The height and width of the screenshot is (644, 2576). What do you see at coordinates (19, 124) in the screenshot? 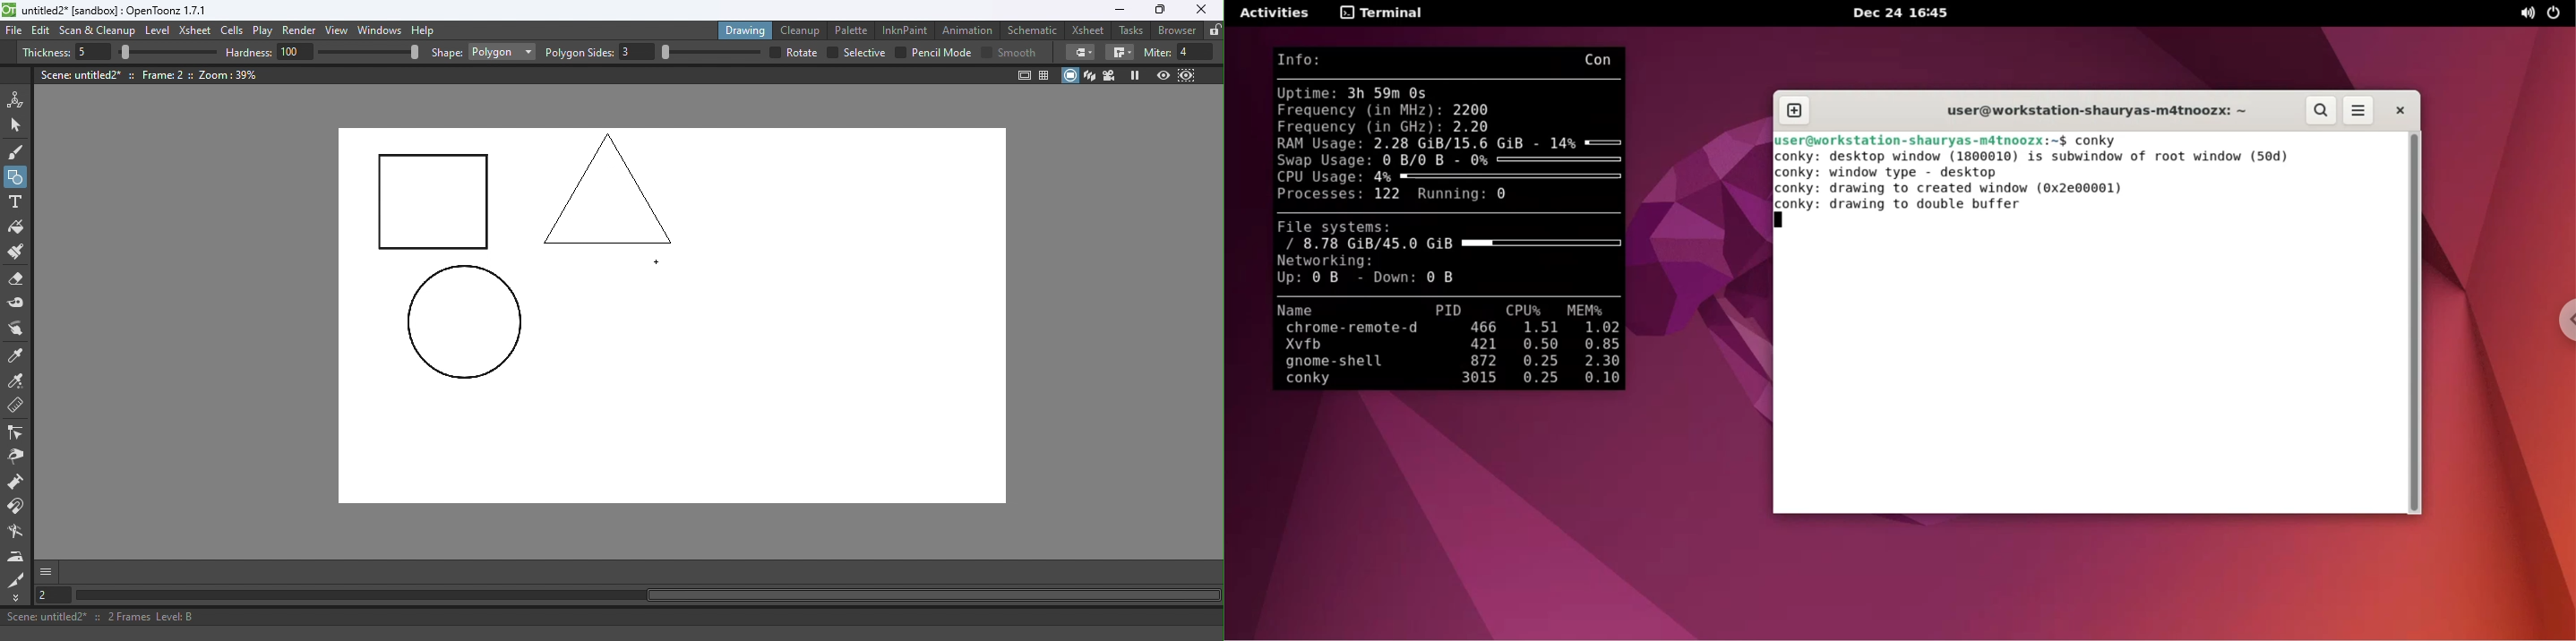
I see `Selection tool` at bounding box center [19, 124].